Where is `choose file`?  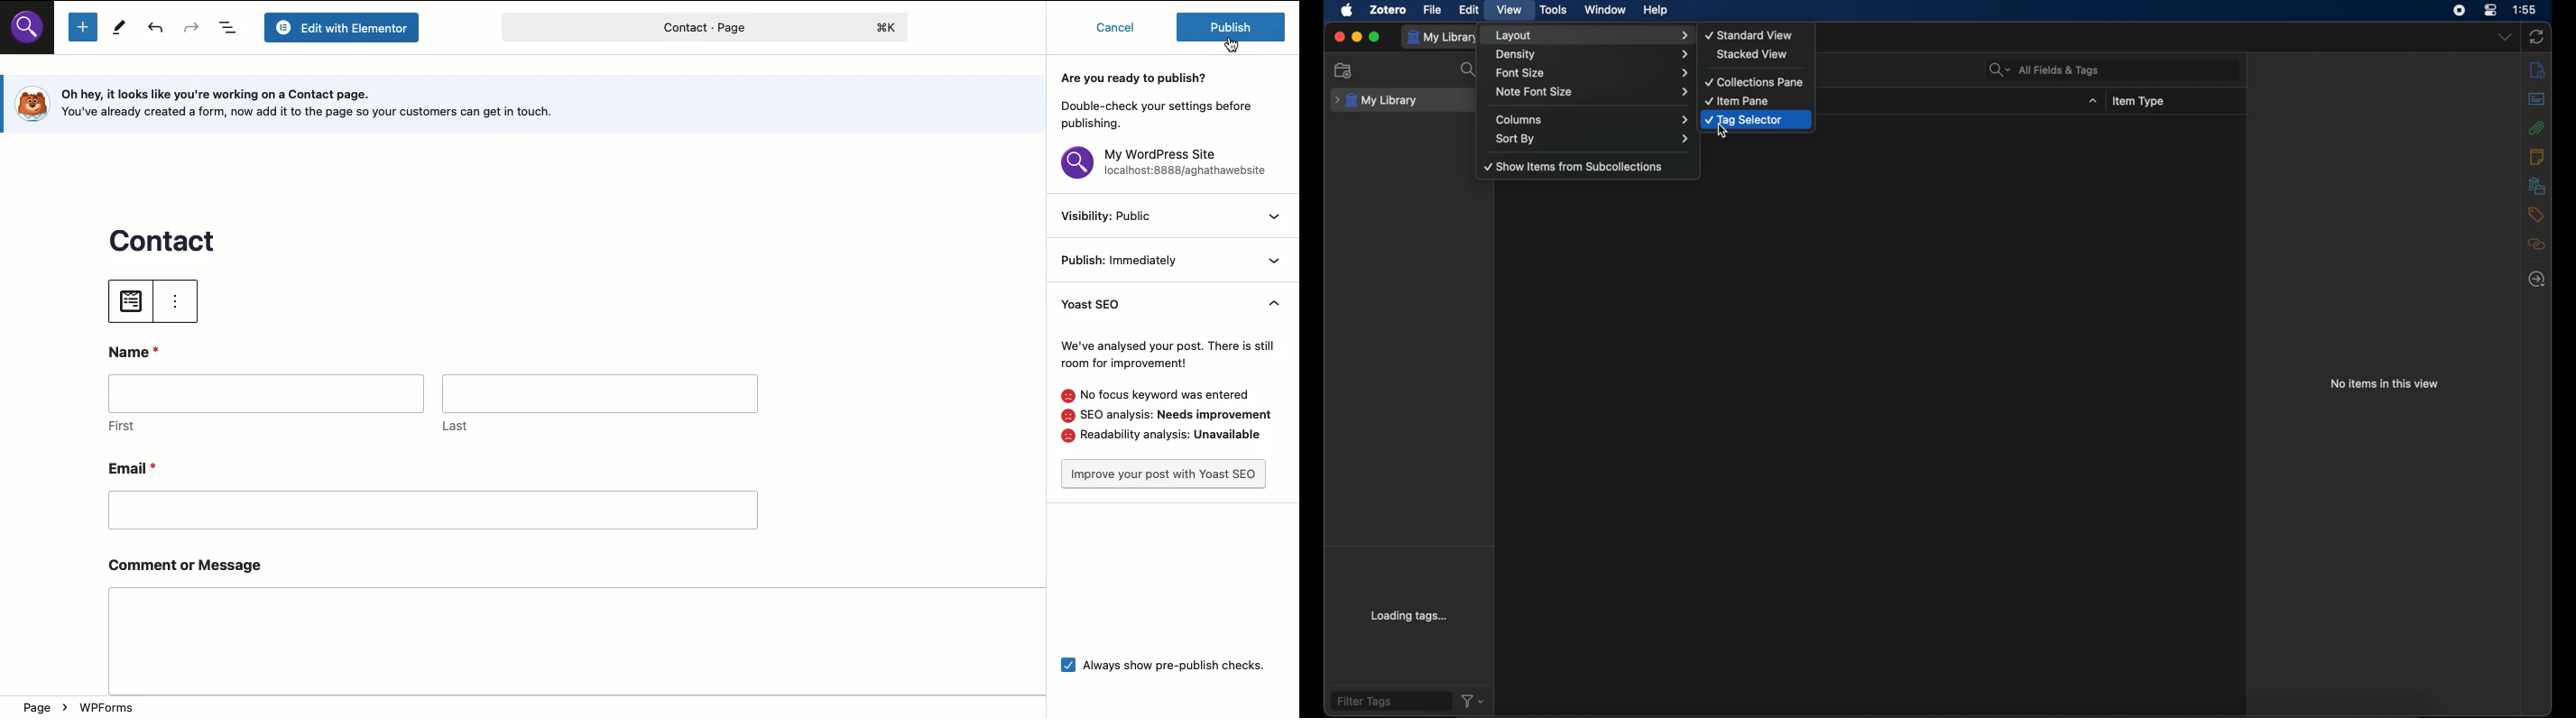 choose file is located at coordinates (129, 305).